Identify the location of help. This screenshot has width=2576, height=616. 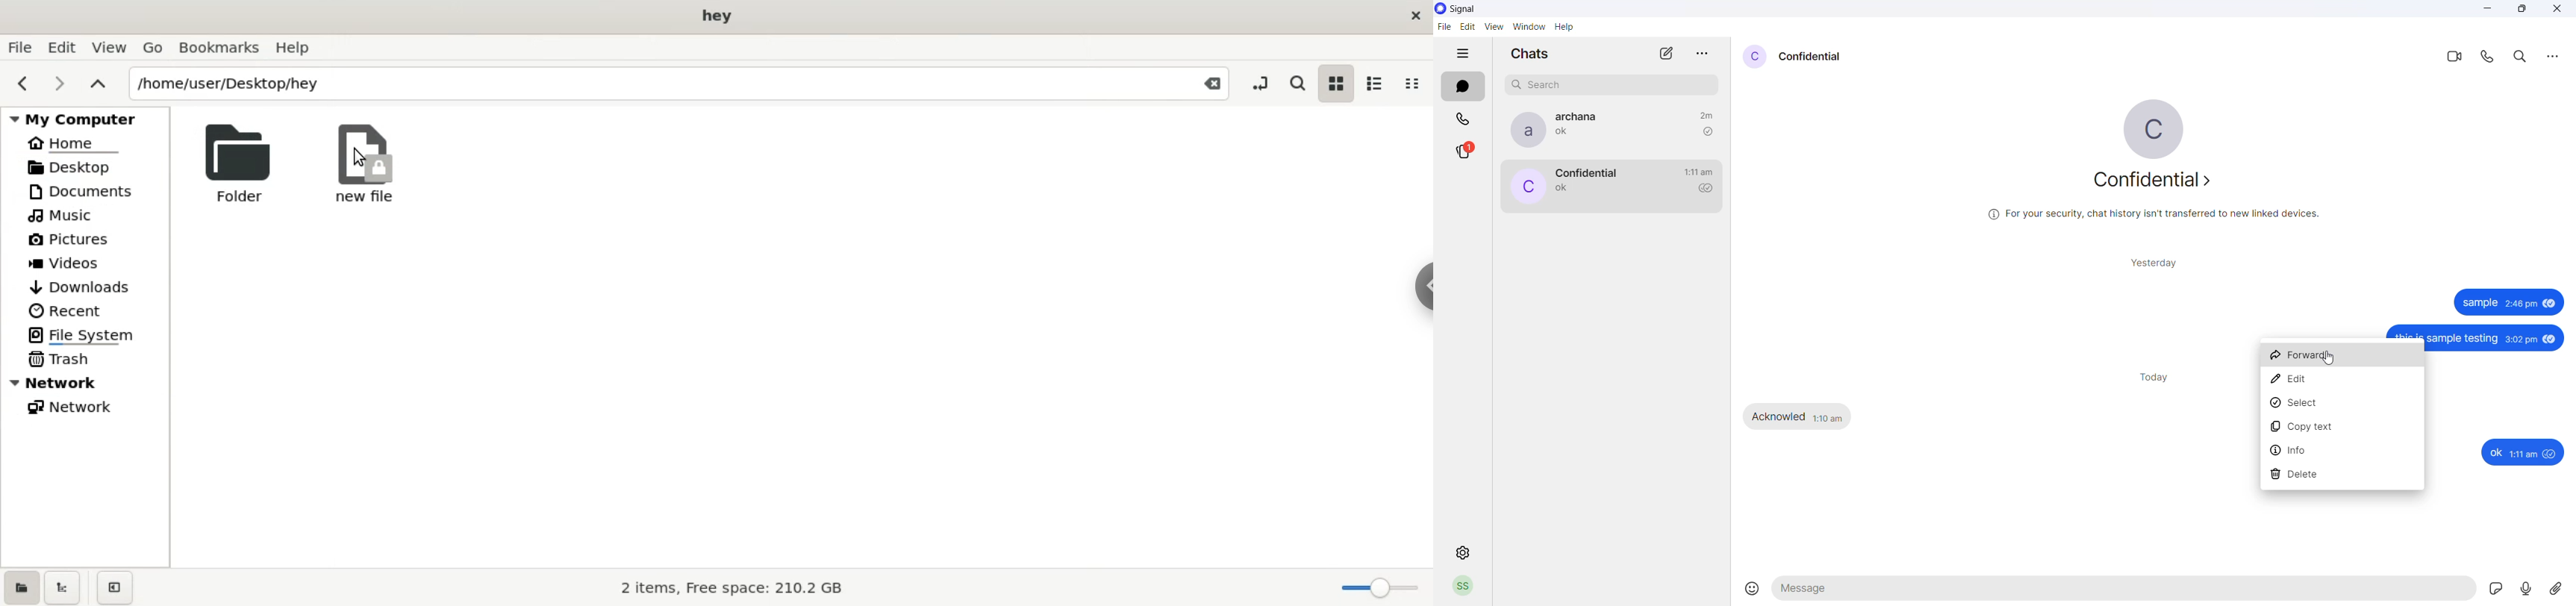
(1567, 28).